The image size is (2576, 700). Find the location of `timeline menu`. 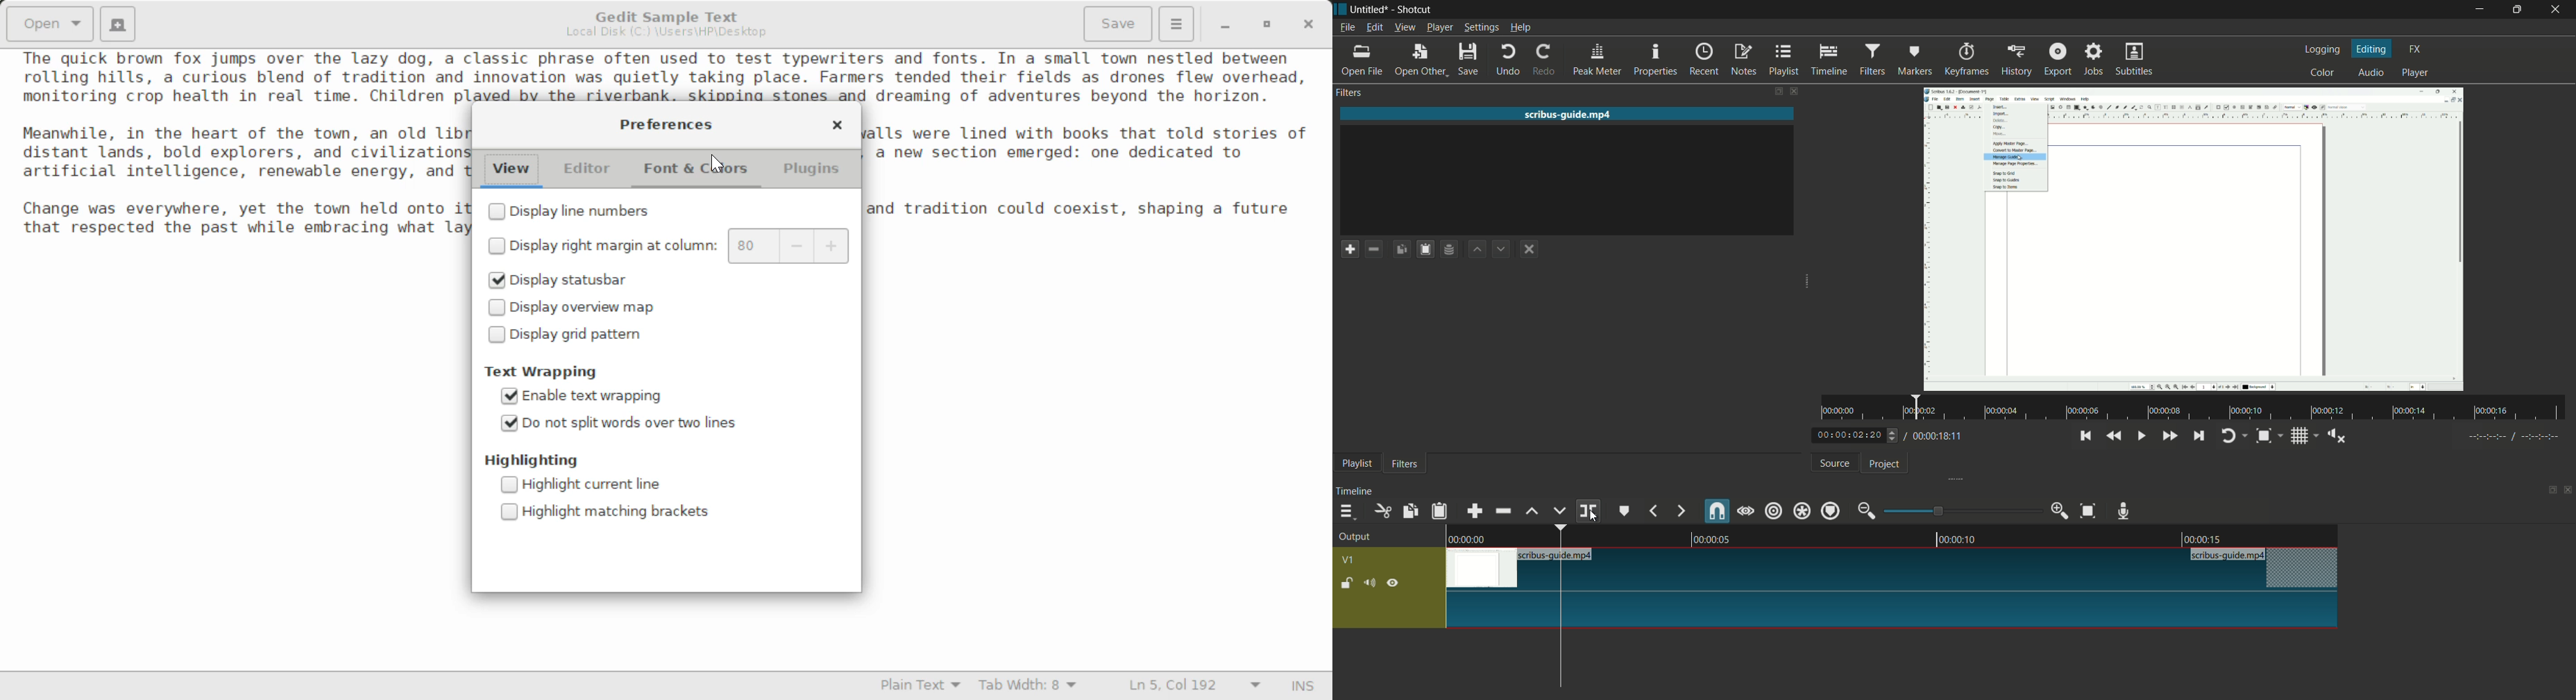

timeline menu is located at coordinates (1345, 511).